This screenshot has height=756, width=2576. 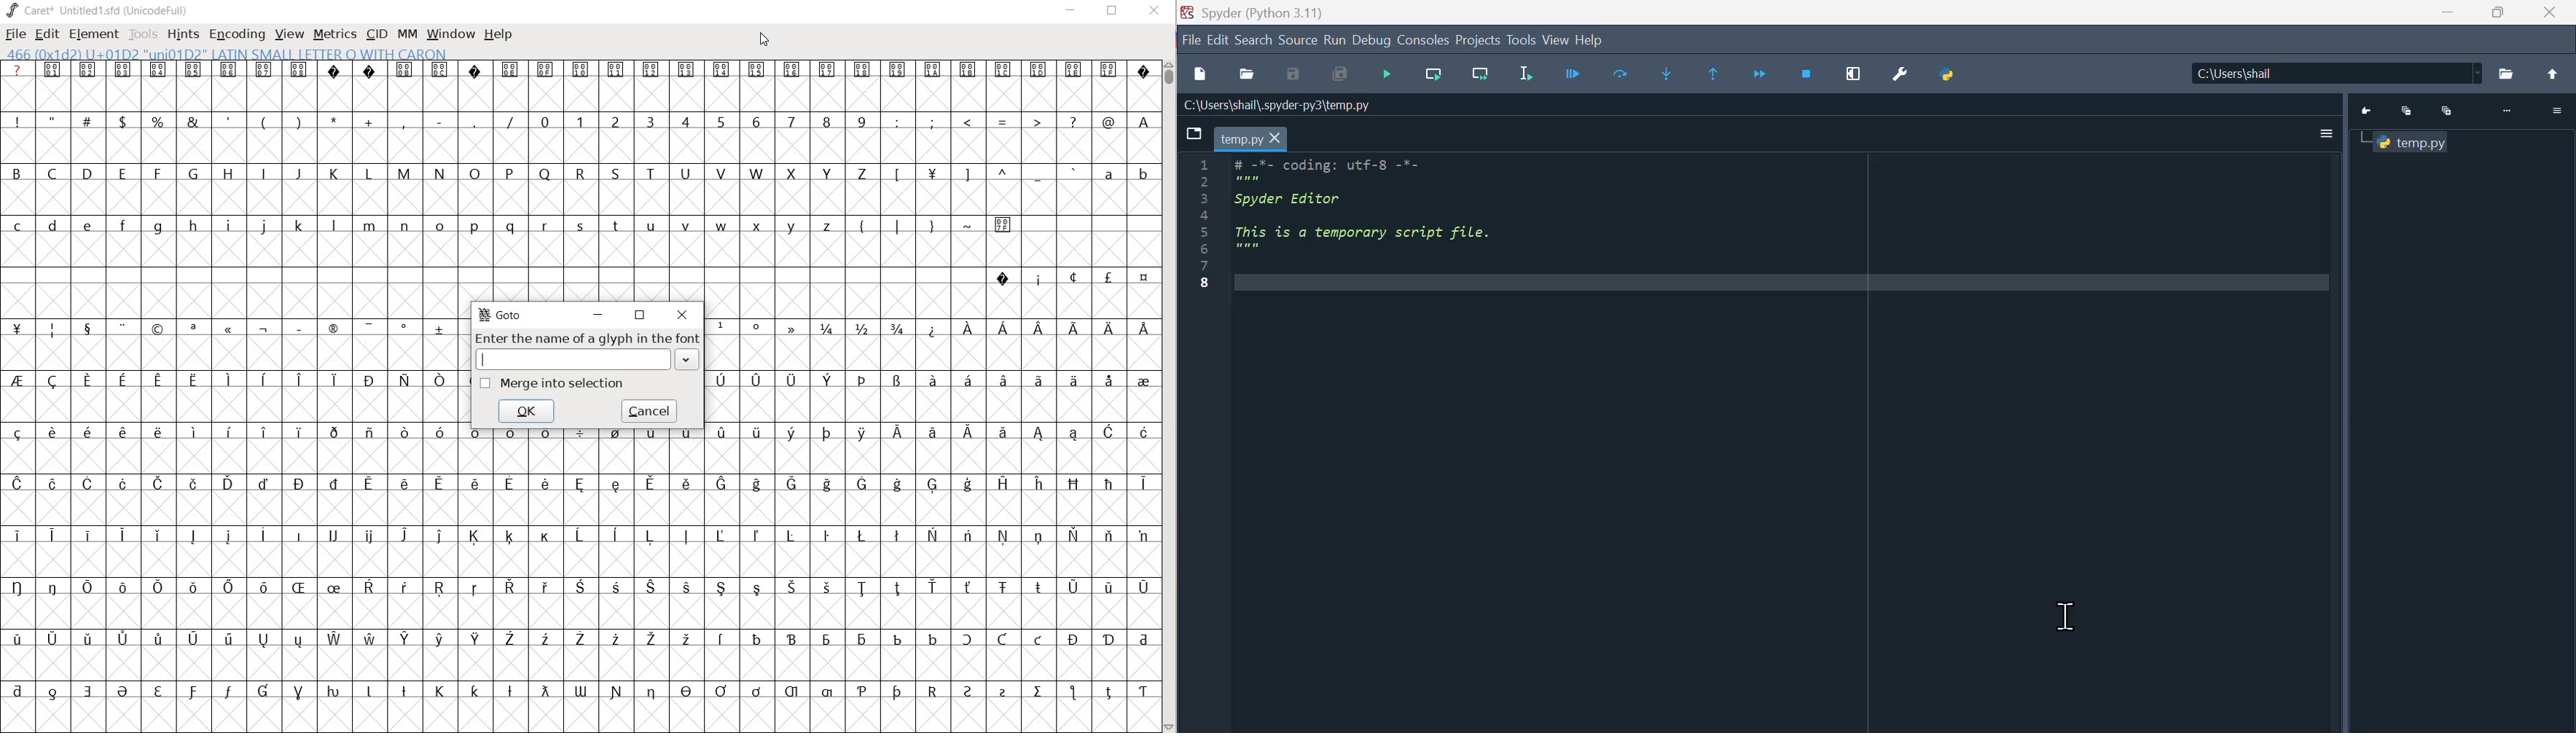 I want to click on Tools, so click(x=1522, y=38).